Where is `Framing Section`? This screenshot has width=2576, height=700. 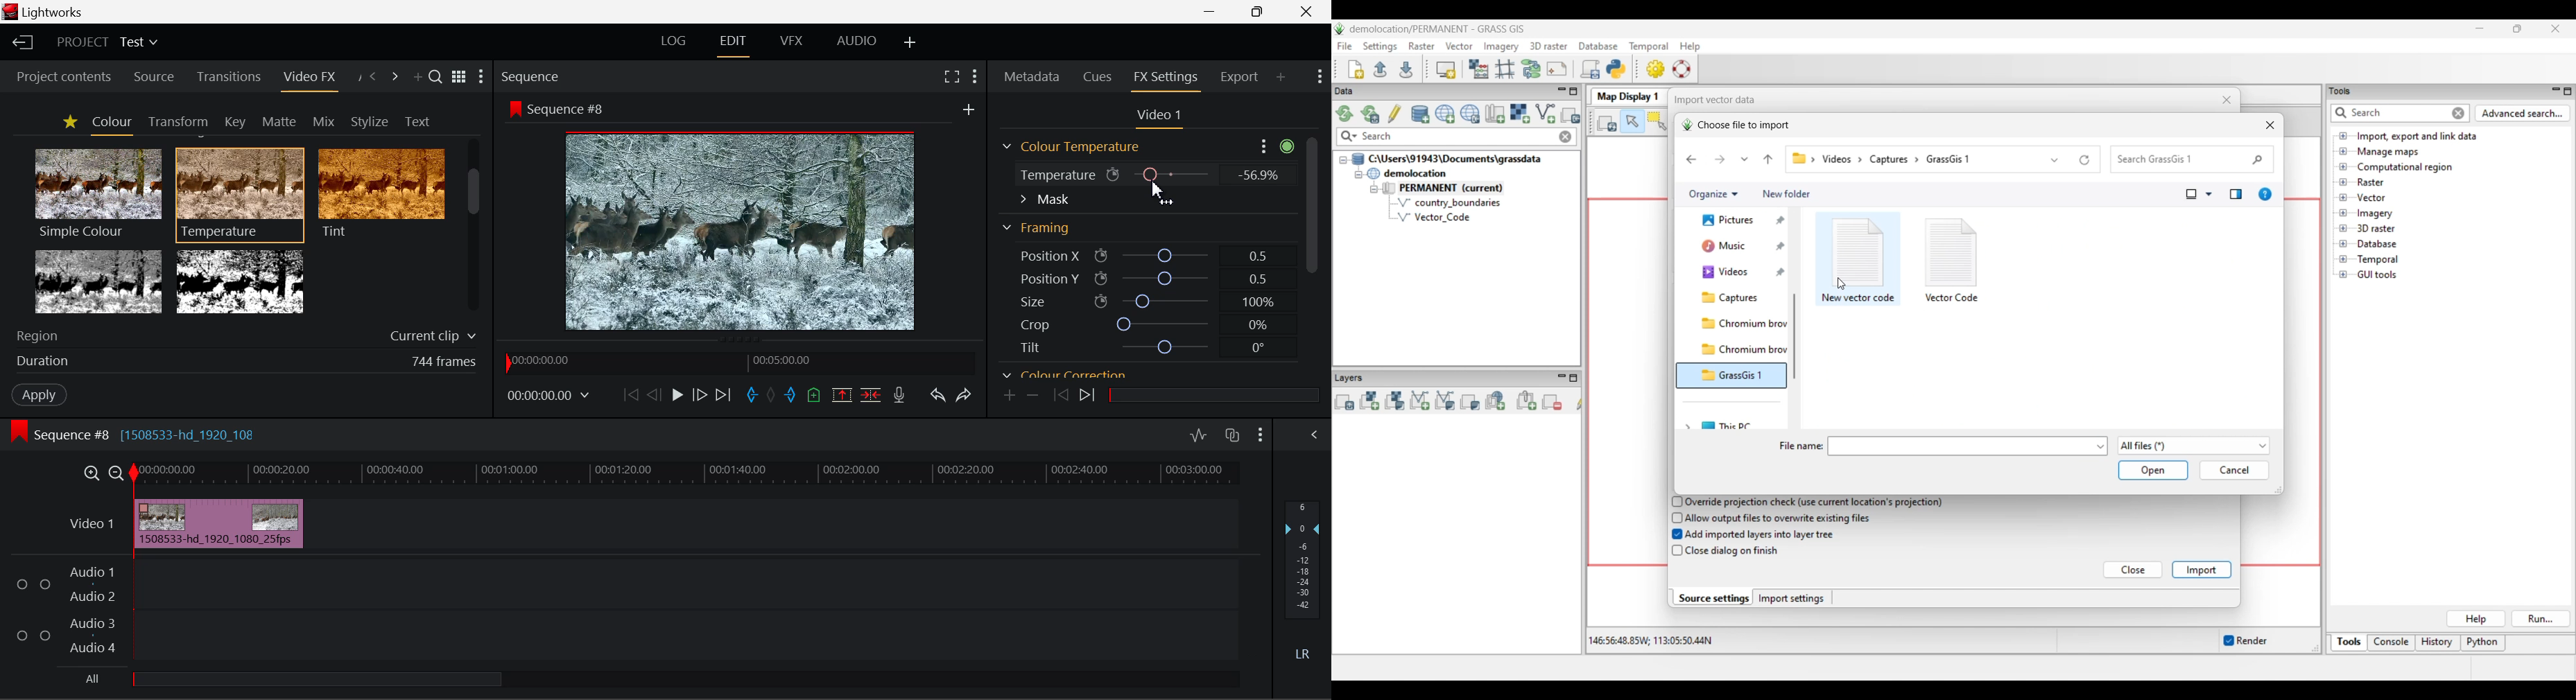
Framing Section is located at coordinates (1040, 225).